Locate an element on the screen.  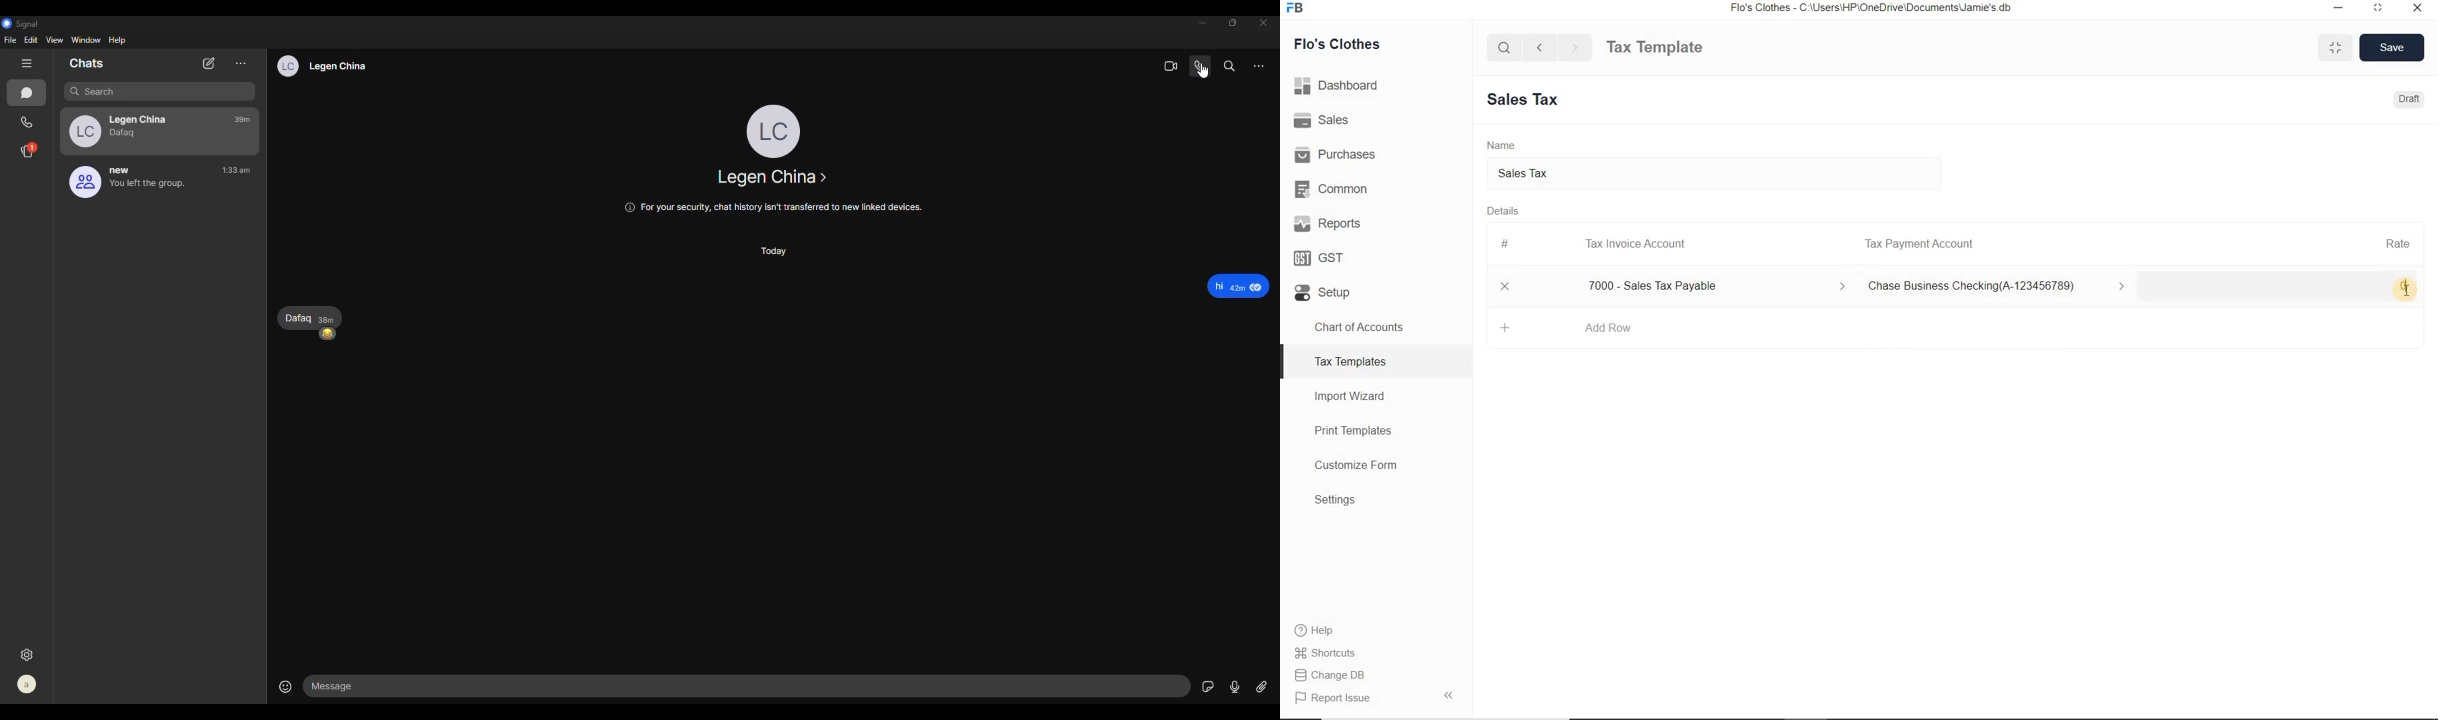
GST is located at coordinates (1376, 255).